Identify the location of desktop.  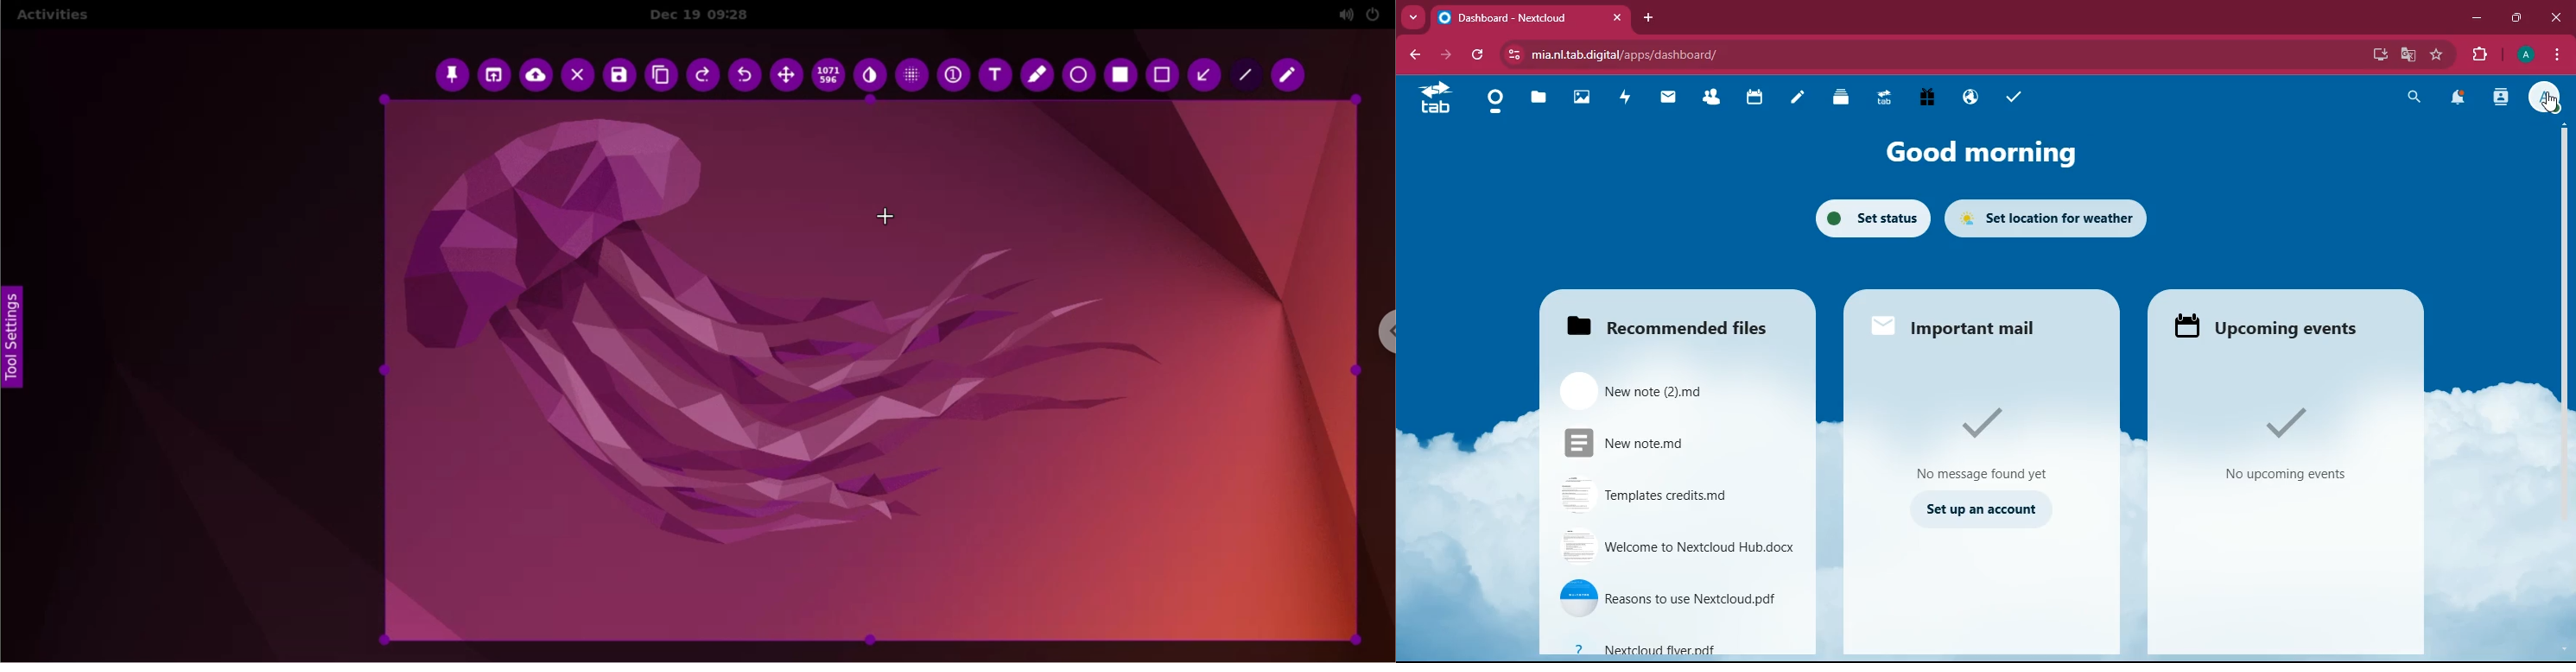
(2370, 53).